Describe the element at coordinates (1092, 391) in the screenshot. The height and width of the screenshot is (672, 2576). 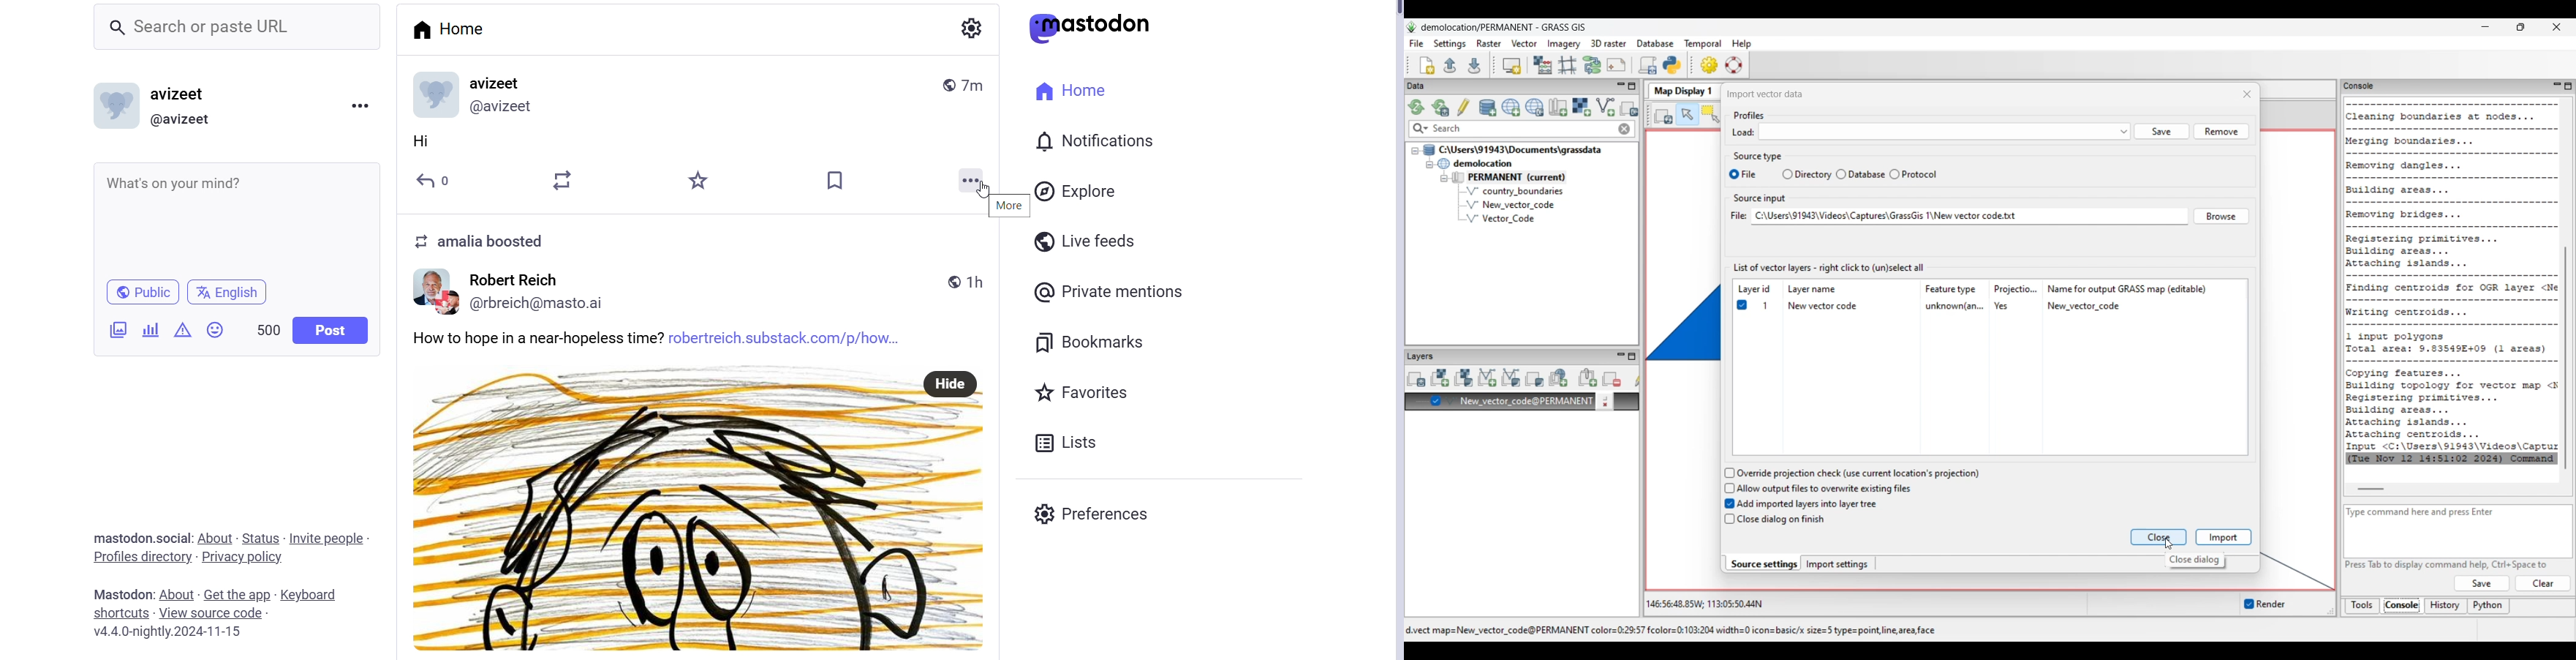
I see `Favorites` at that location.